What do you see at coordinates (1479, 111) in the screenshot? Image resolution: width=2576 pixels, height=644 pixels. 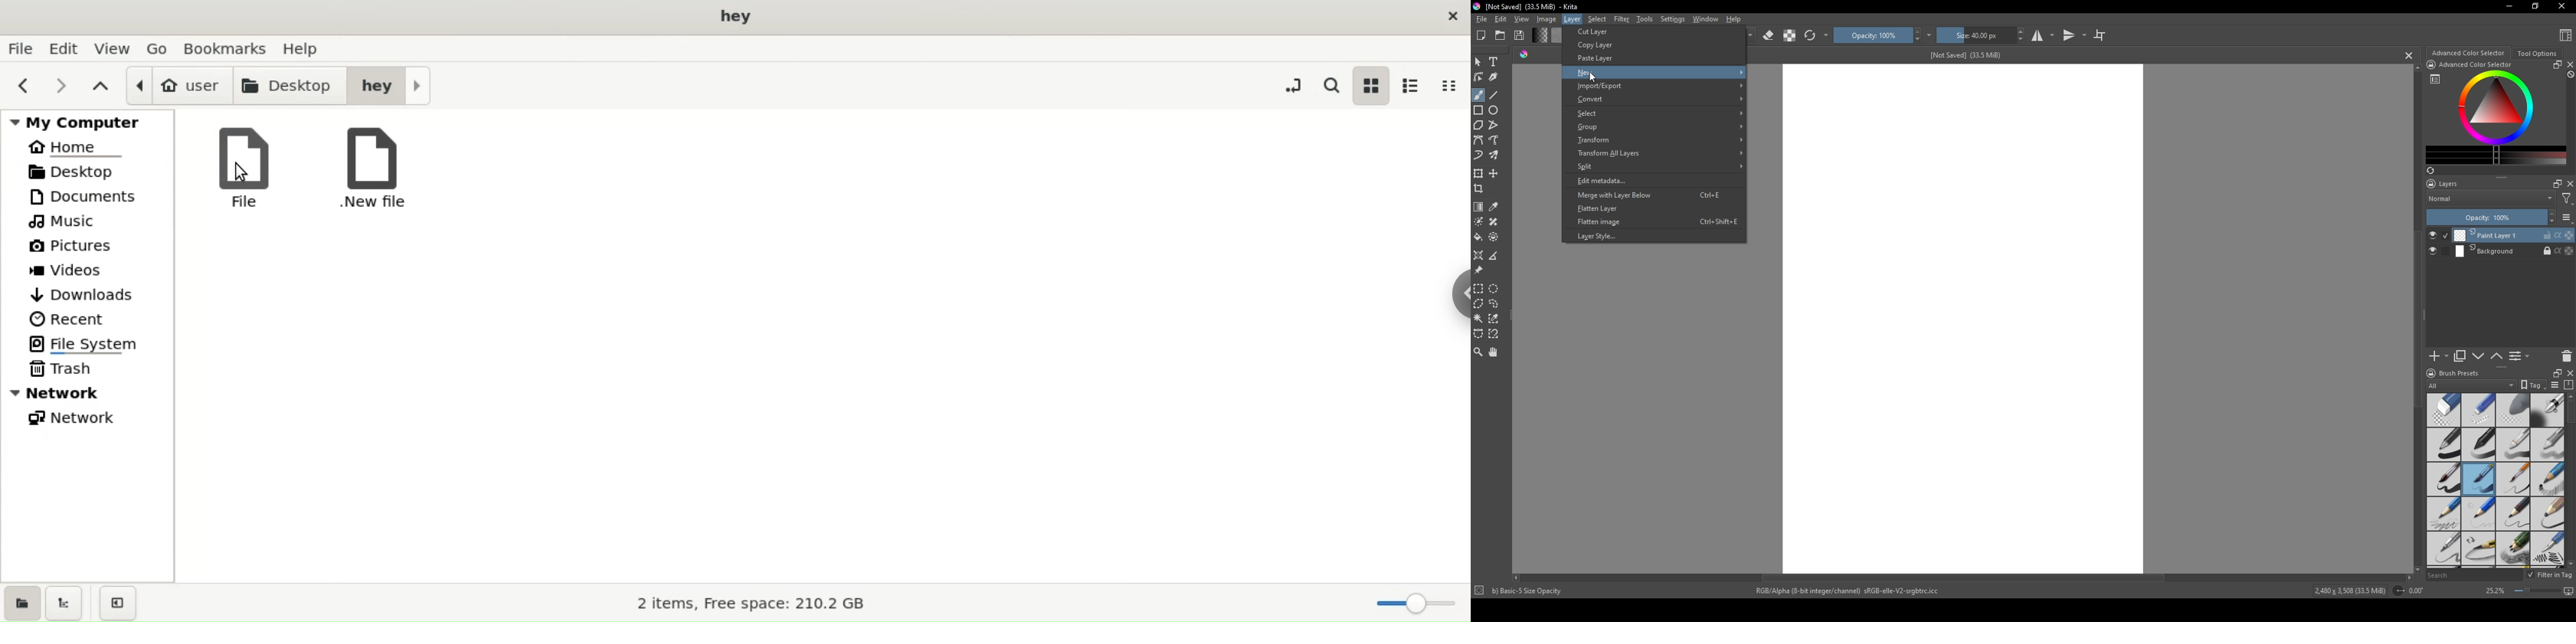 I see `rectangle` at bounding box center [1479, 111].